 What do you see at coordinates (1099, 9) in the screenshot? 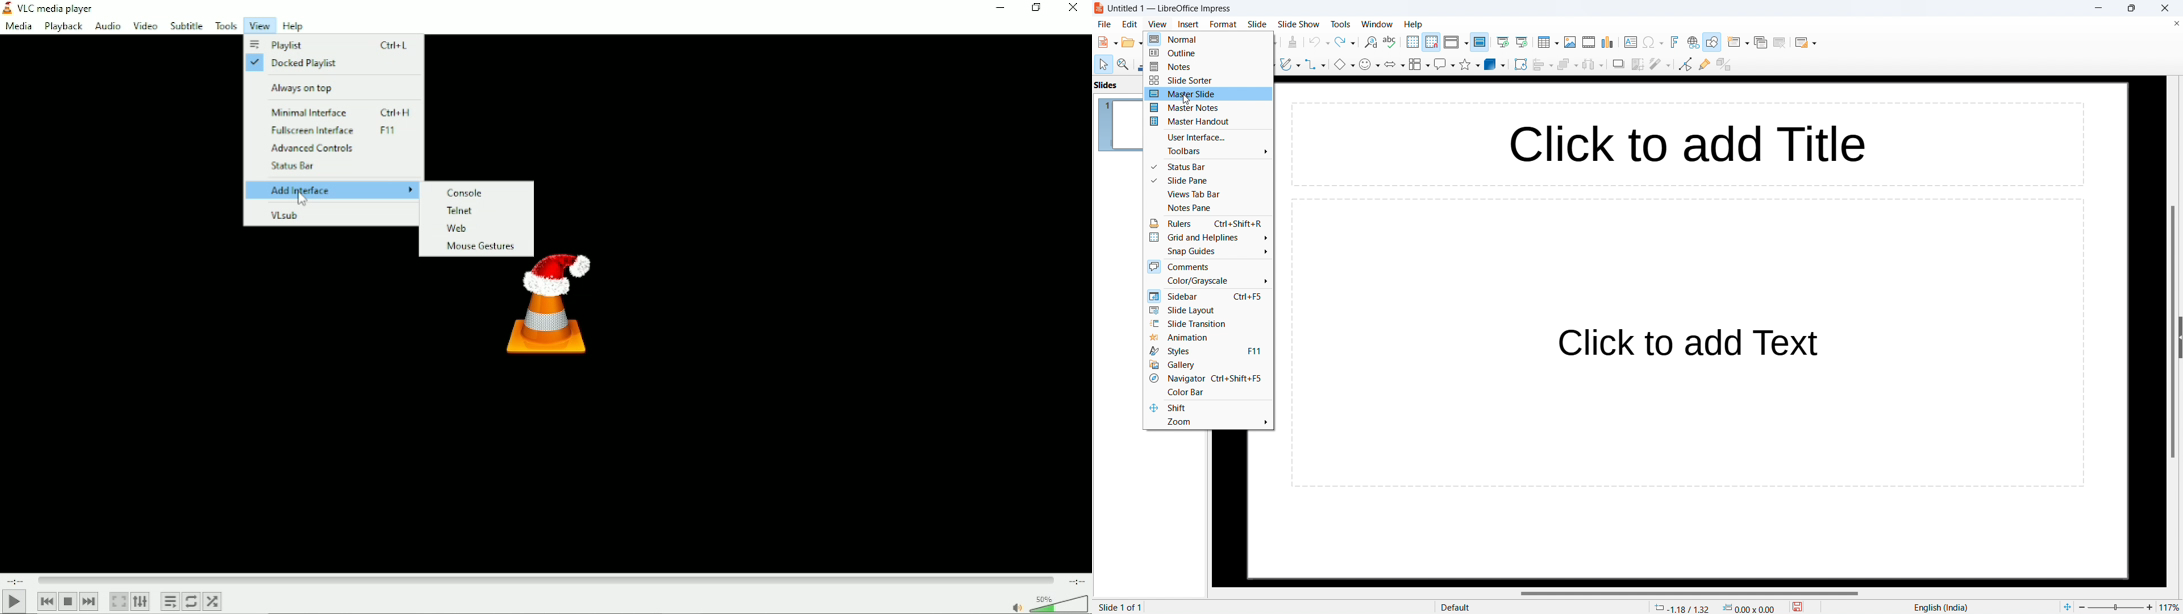
I see `logo` at bounding box center [1099, 9].